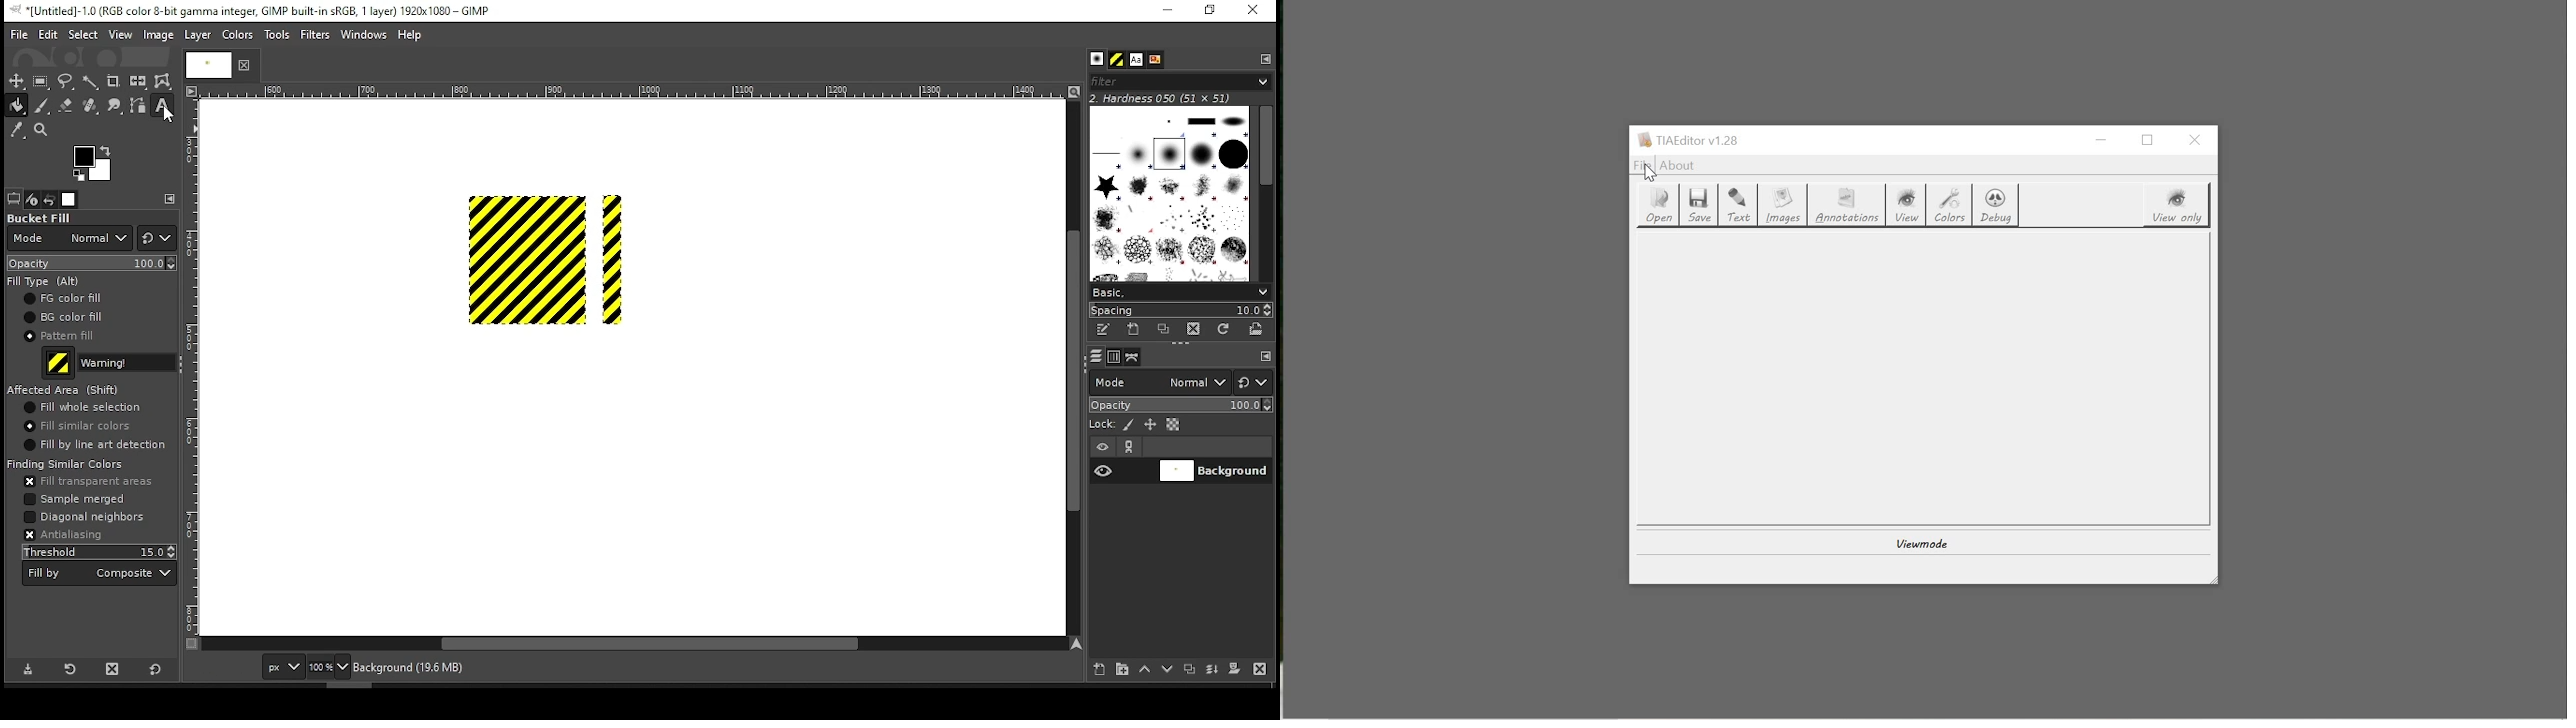  What do you see at coordinates (59, 335) in the screenshot?
I see `pattern fill` at bounding box center [59, 335].